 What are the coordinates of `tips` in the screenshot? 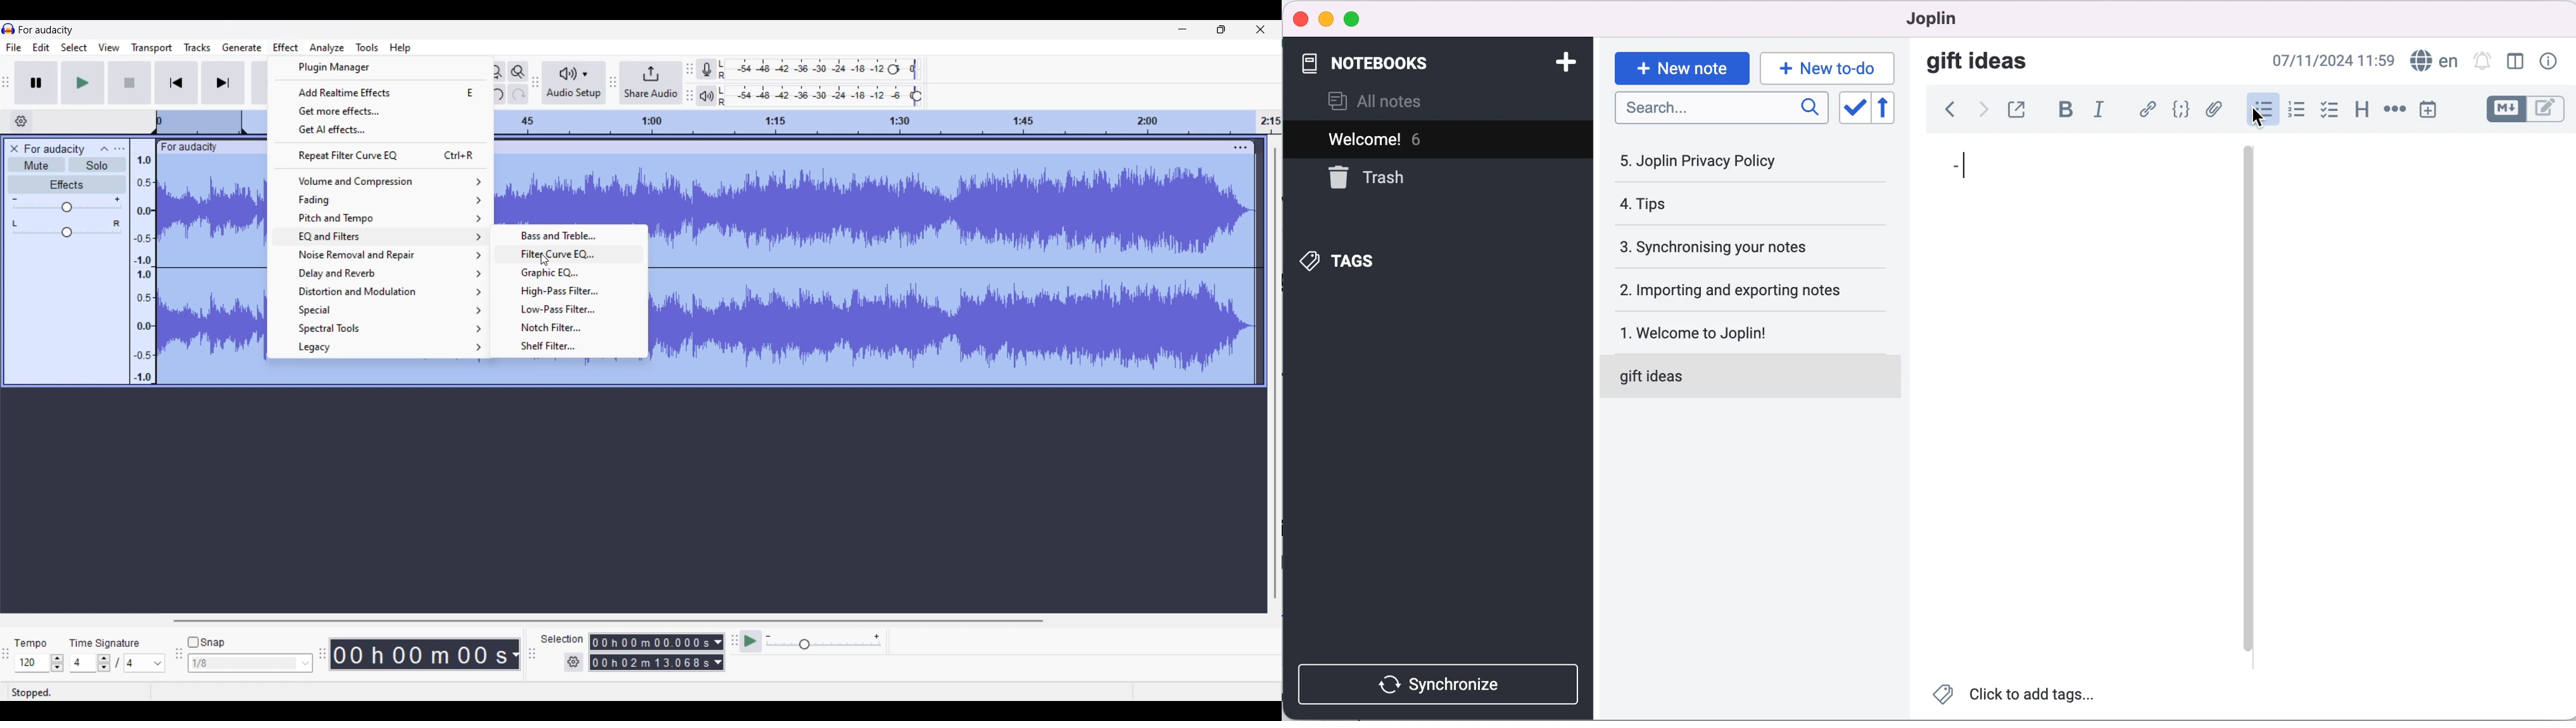 It's located at (1716, 205).